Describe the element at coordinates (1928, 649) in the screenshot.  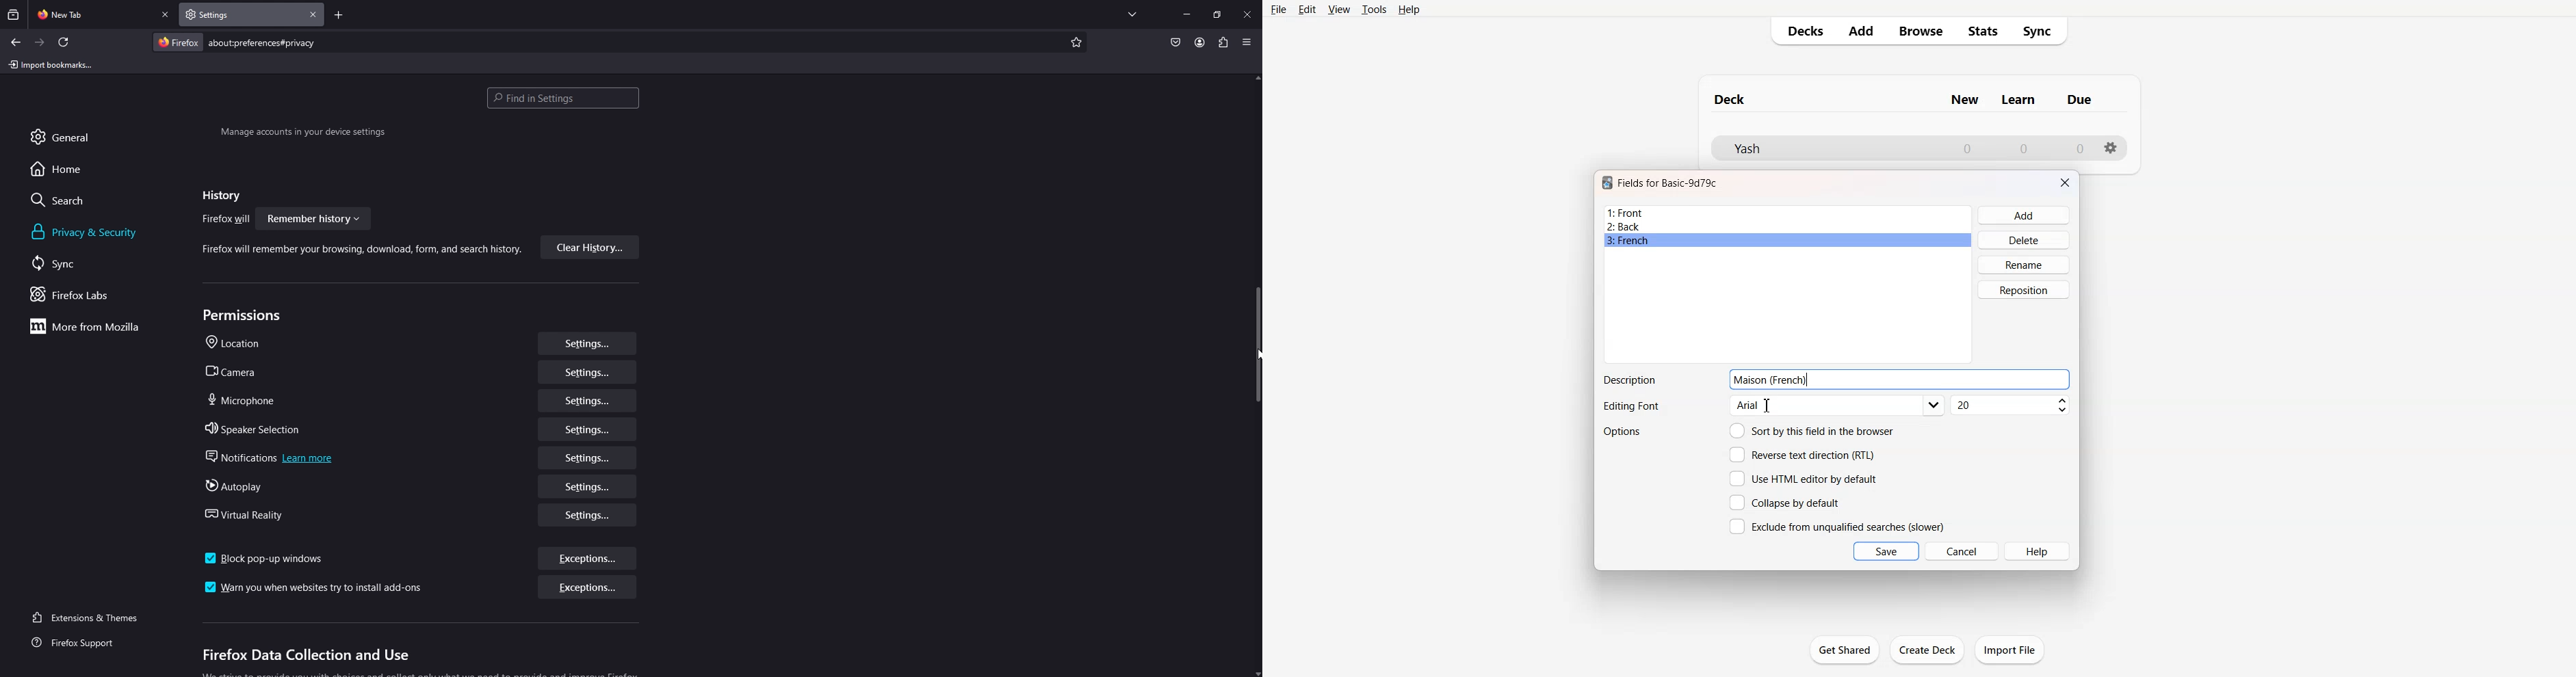
I see `Create Deck` at that location.